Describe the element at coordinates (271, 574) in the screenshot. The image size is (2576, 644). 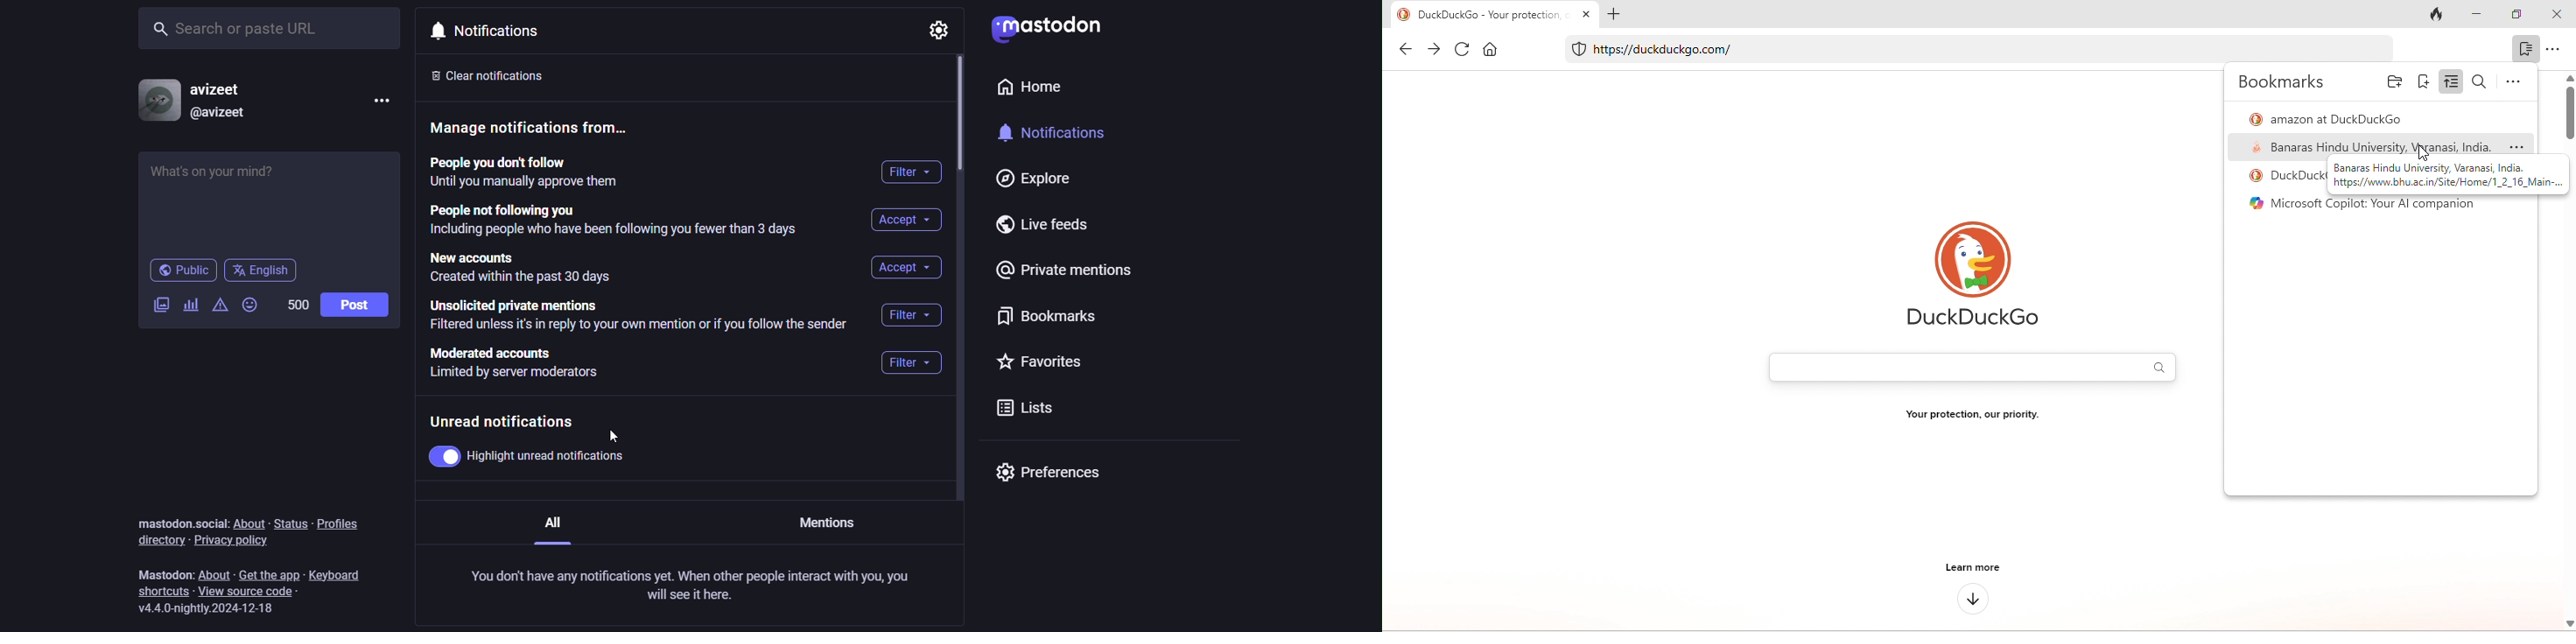
I see `get the app` at that location.